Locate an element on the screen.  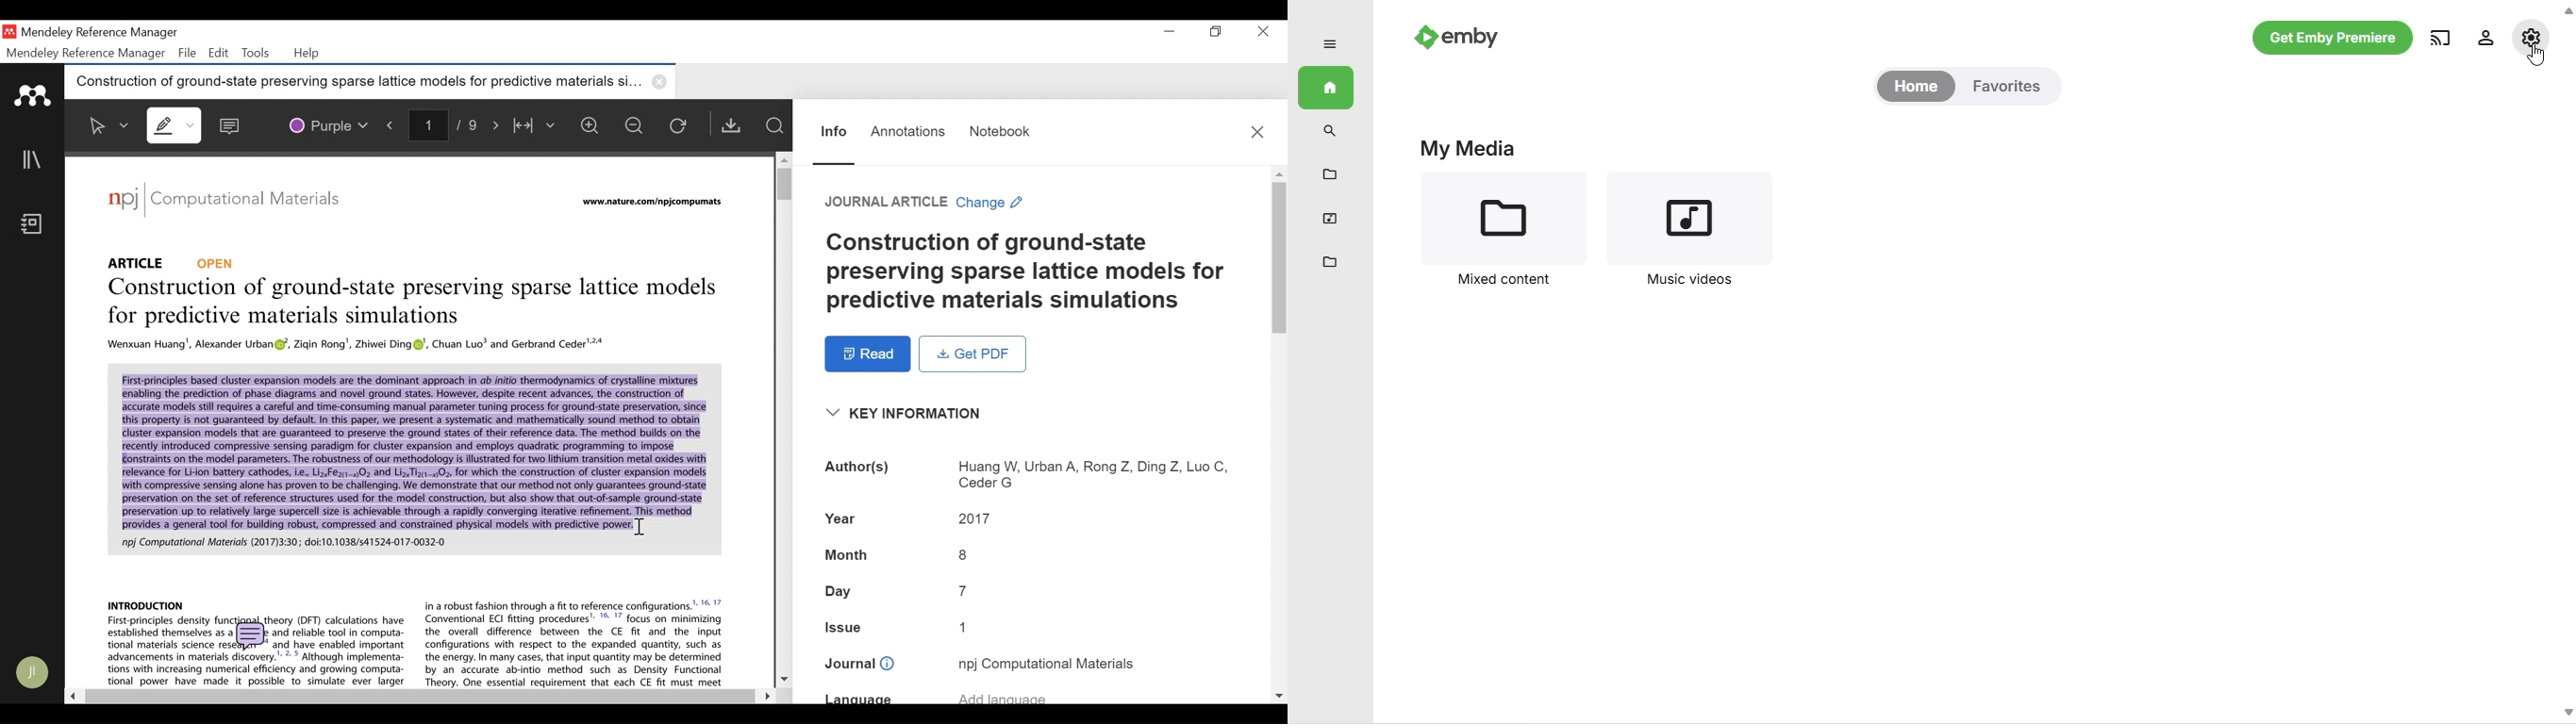
Current tab is located at coordinates (353, 82).